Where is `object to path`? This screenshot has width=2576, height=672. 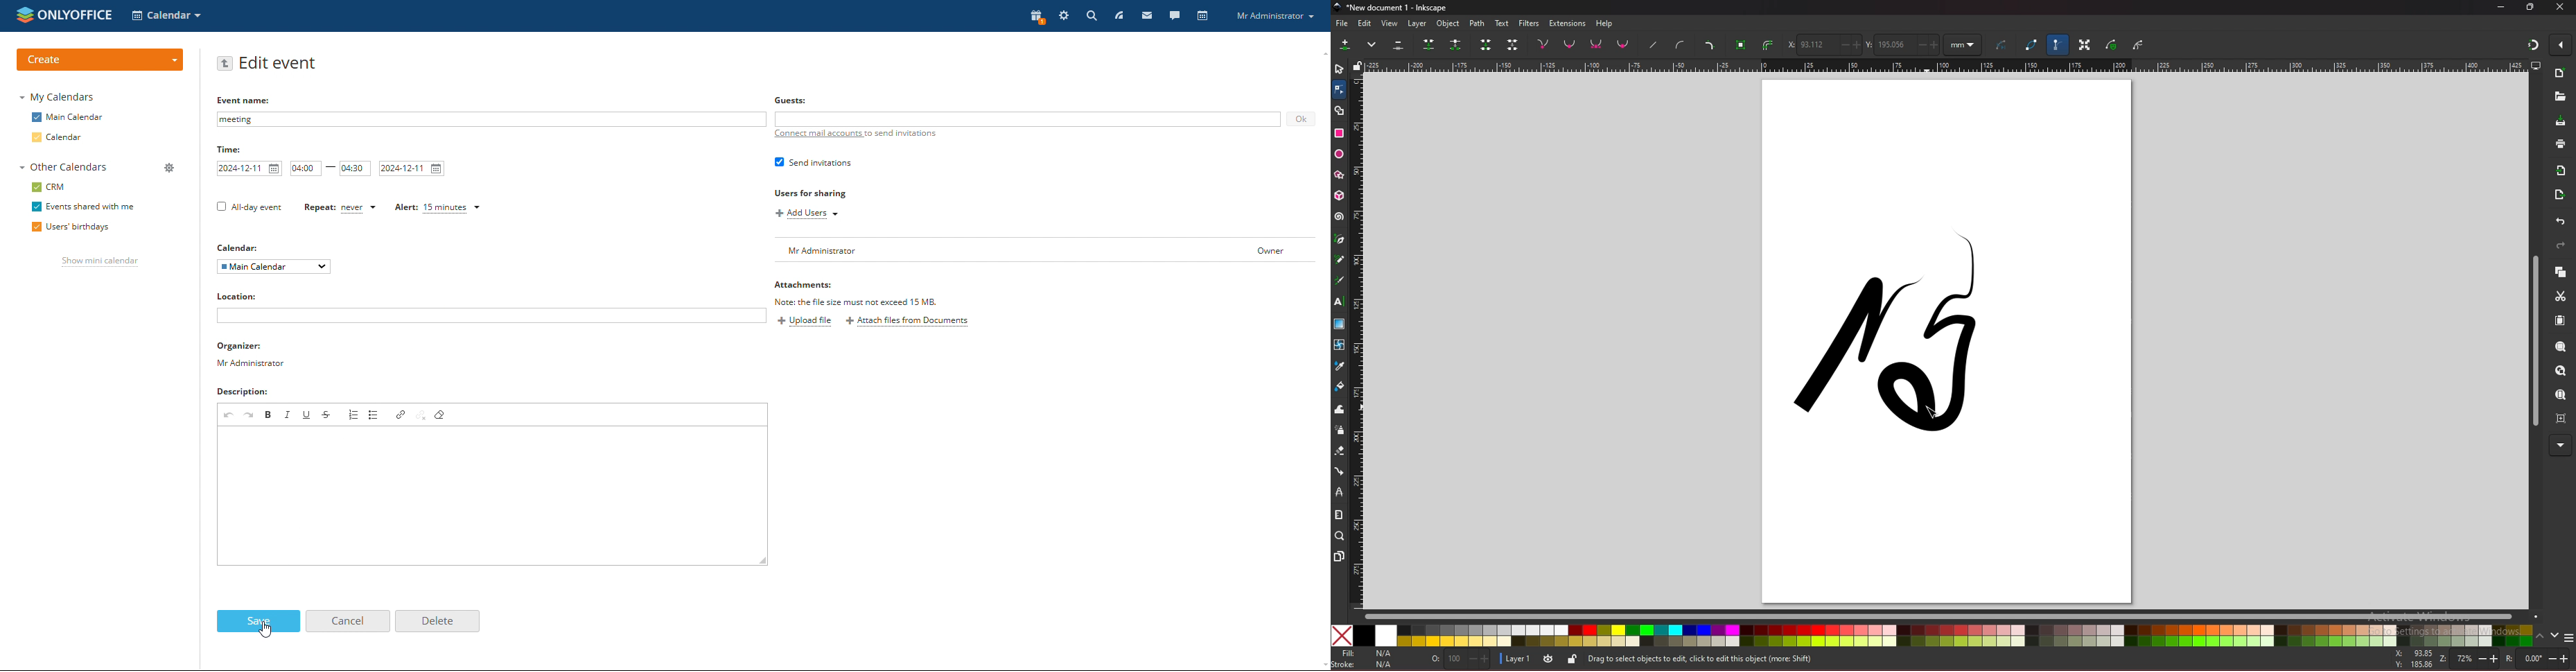
object to path is located at coordinates (1743, 45).